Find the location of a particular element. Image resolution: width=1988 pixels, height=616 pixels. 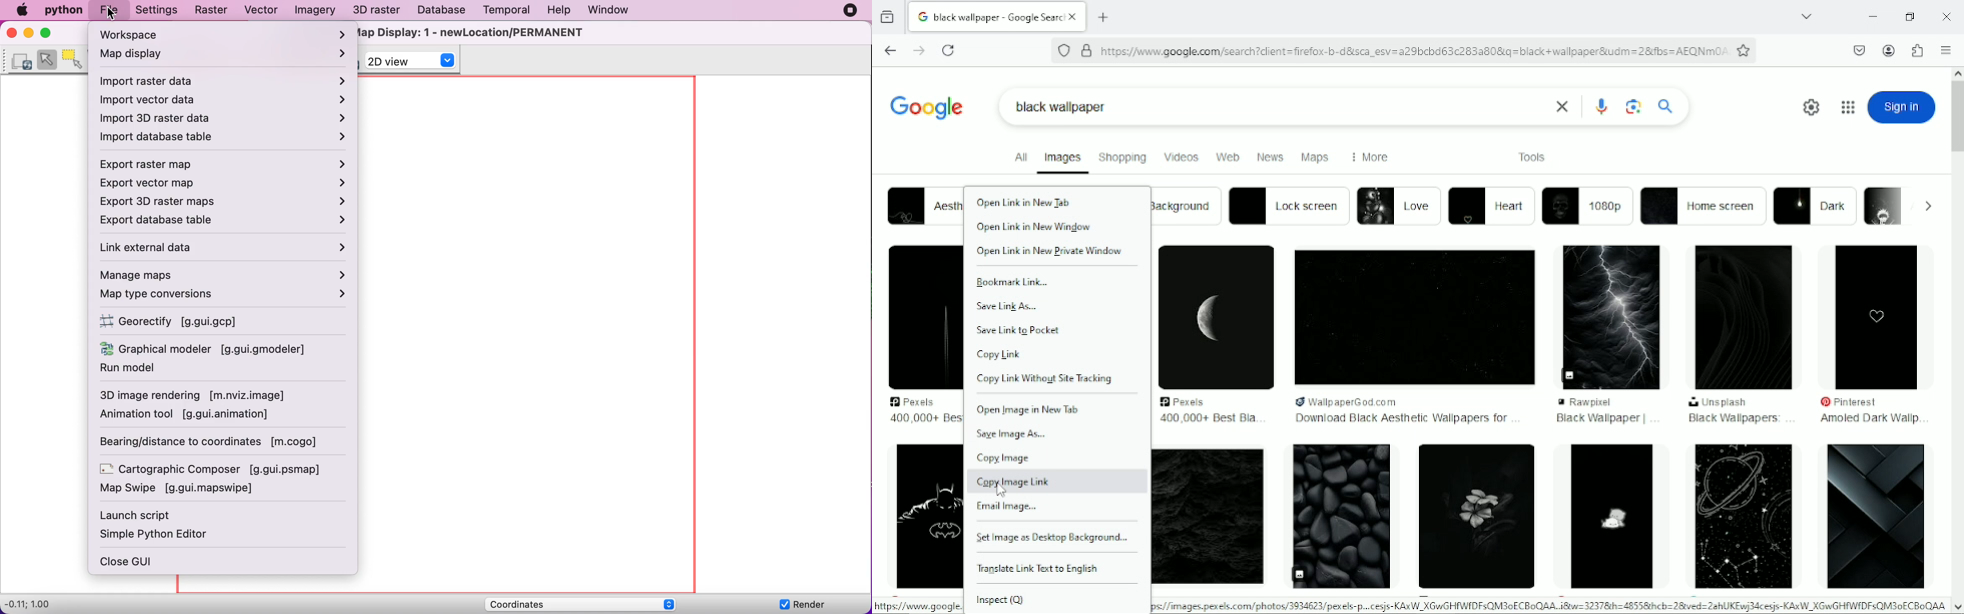

tools is located at coordinates (1533, 156).